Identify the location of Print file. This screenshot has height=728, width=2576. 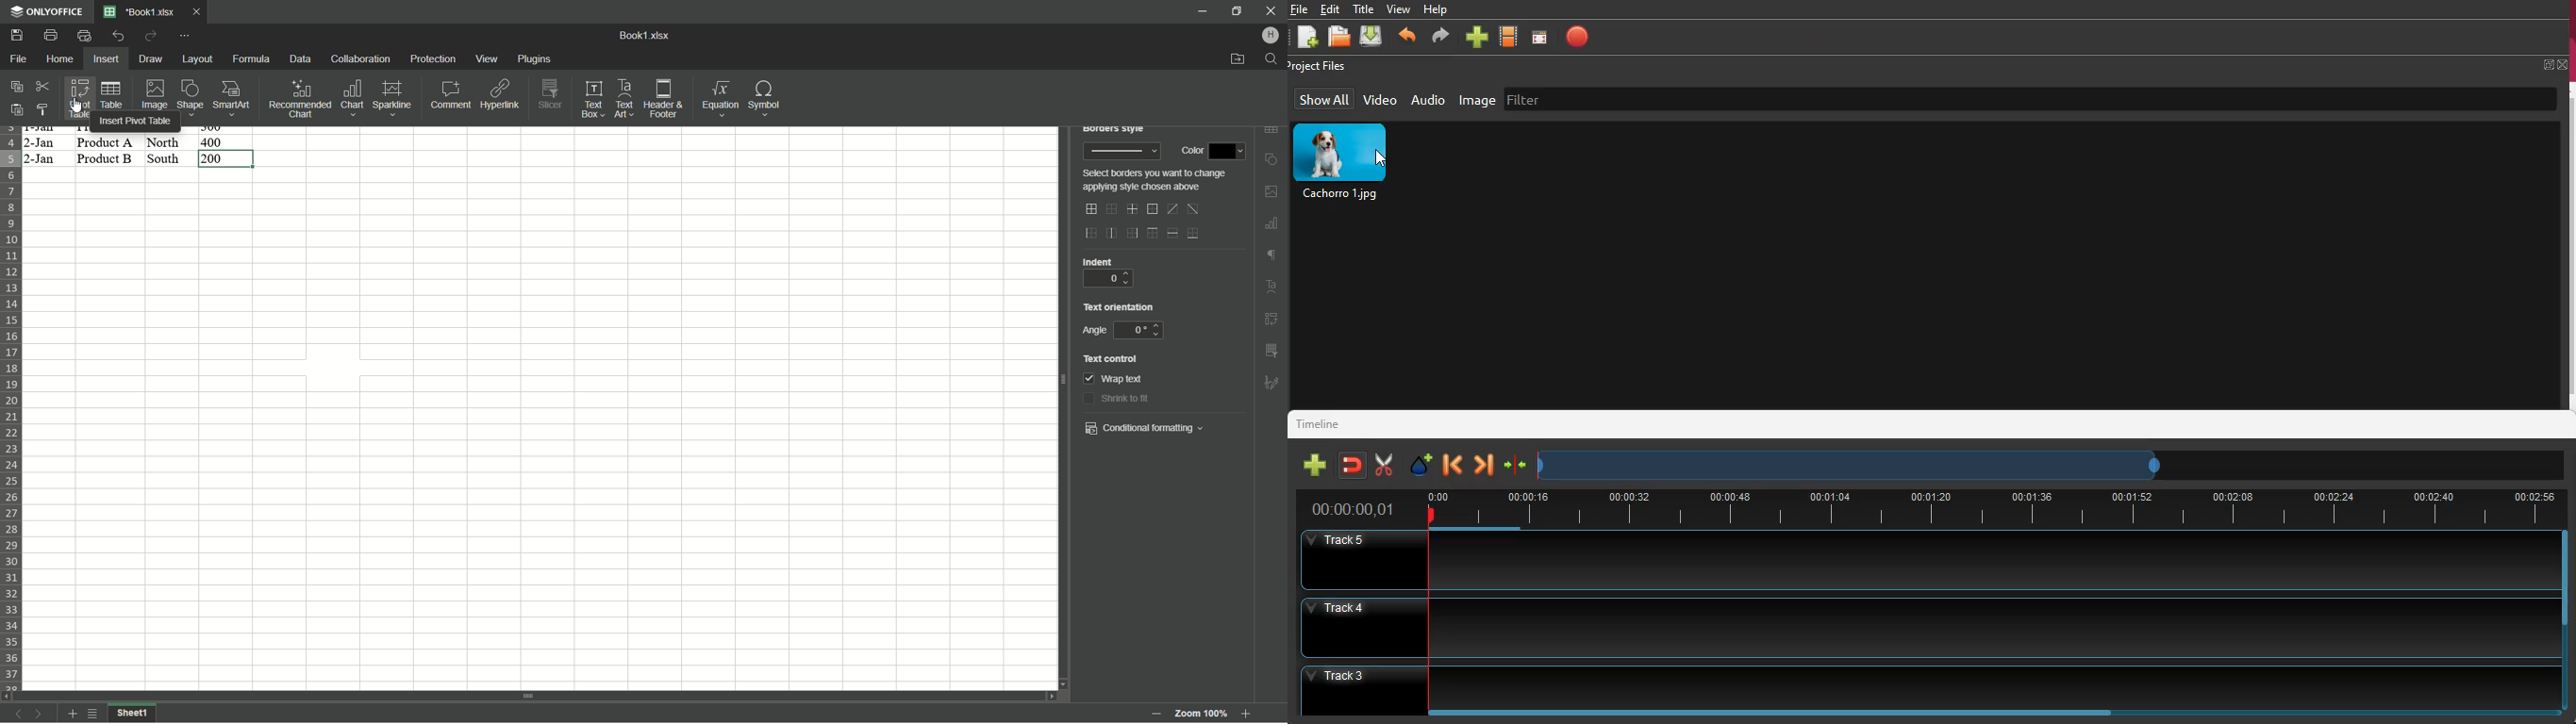
(50, 38).